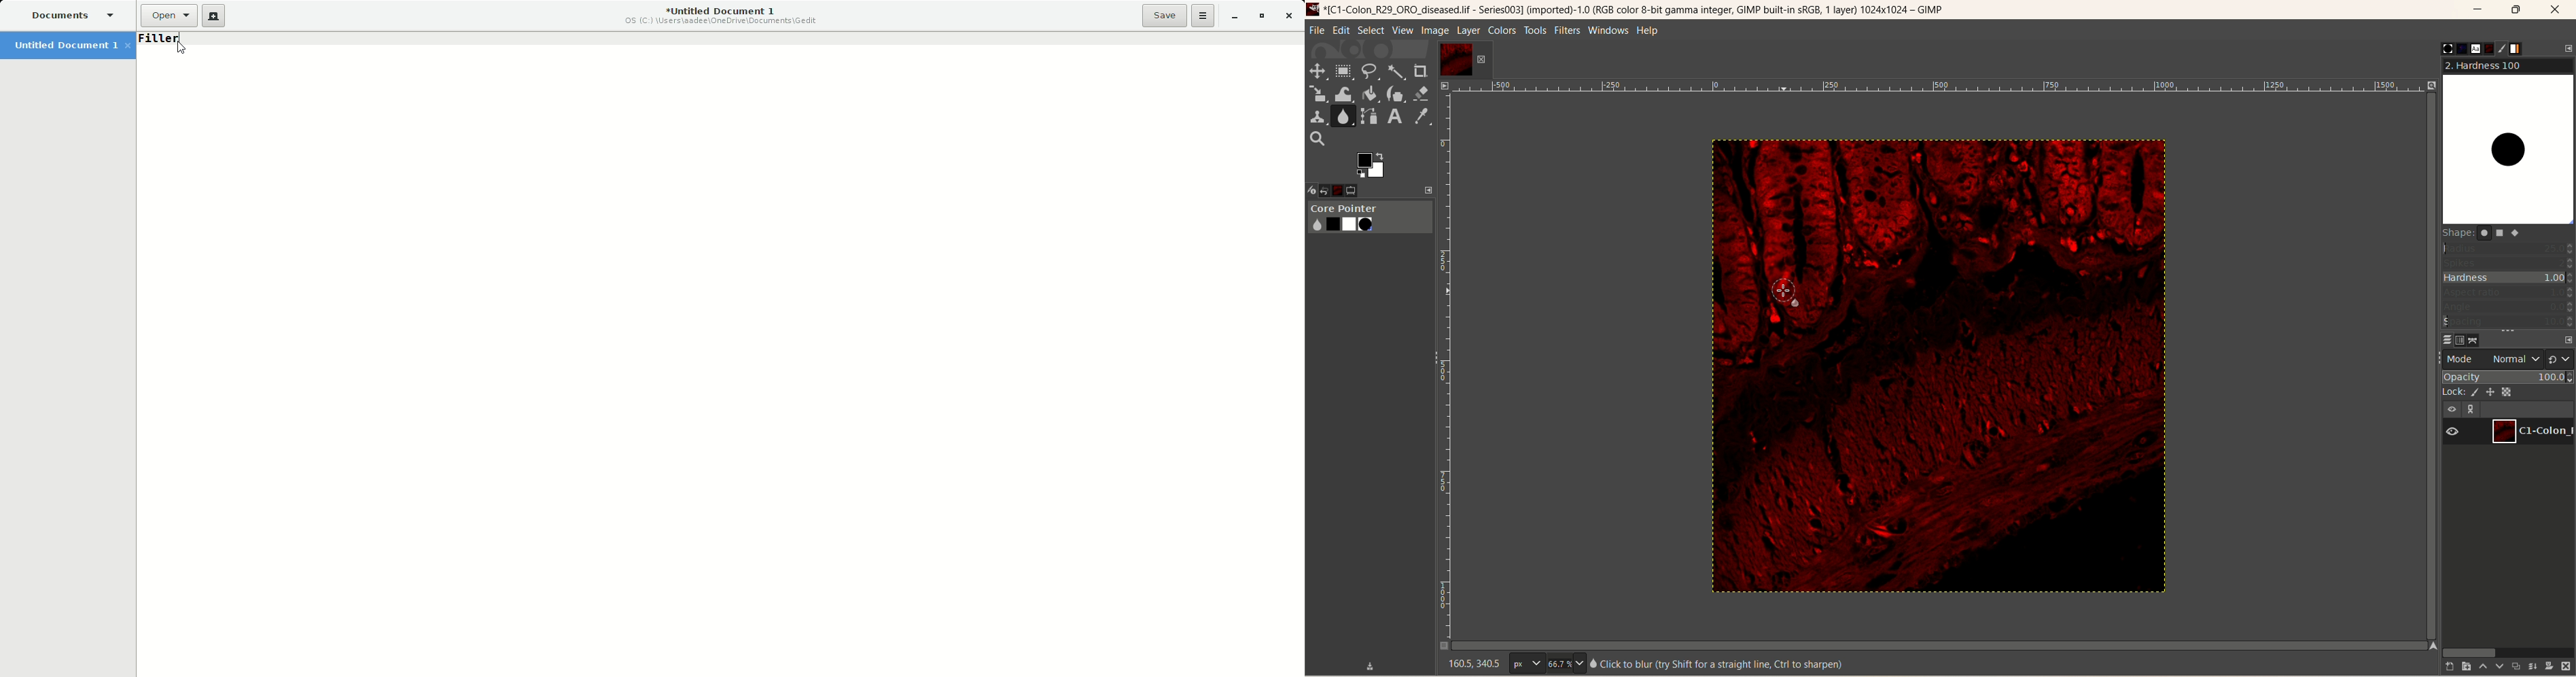 The image size is (2576, 700). What do you see at coordinates (2567, 666) in the screenshot?
I see `delete this layer` at bounding box center [2567, 666].